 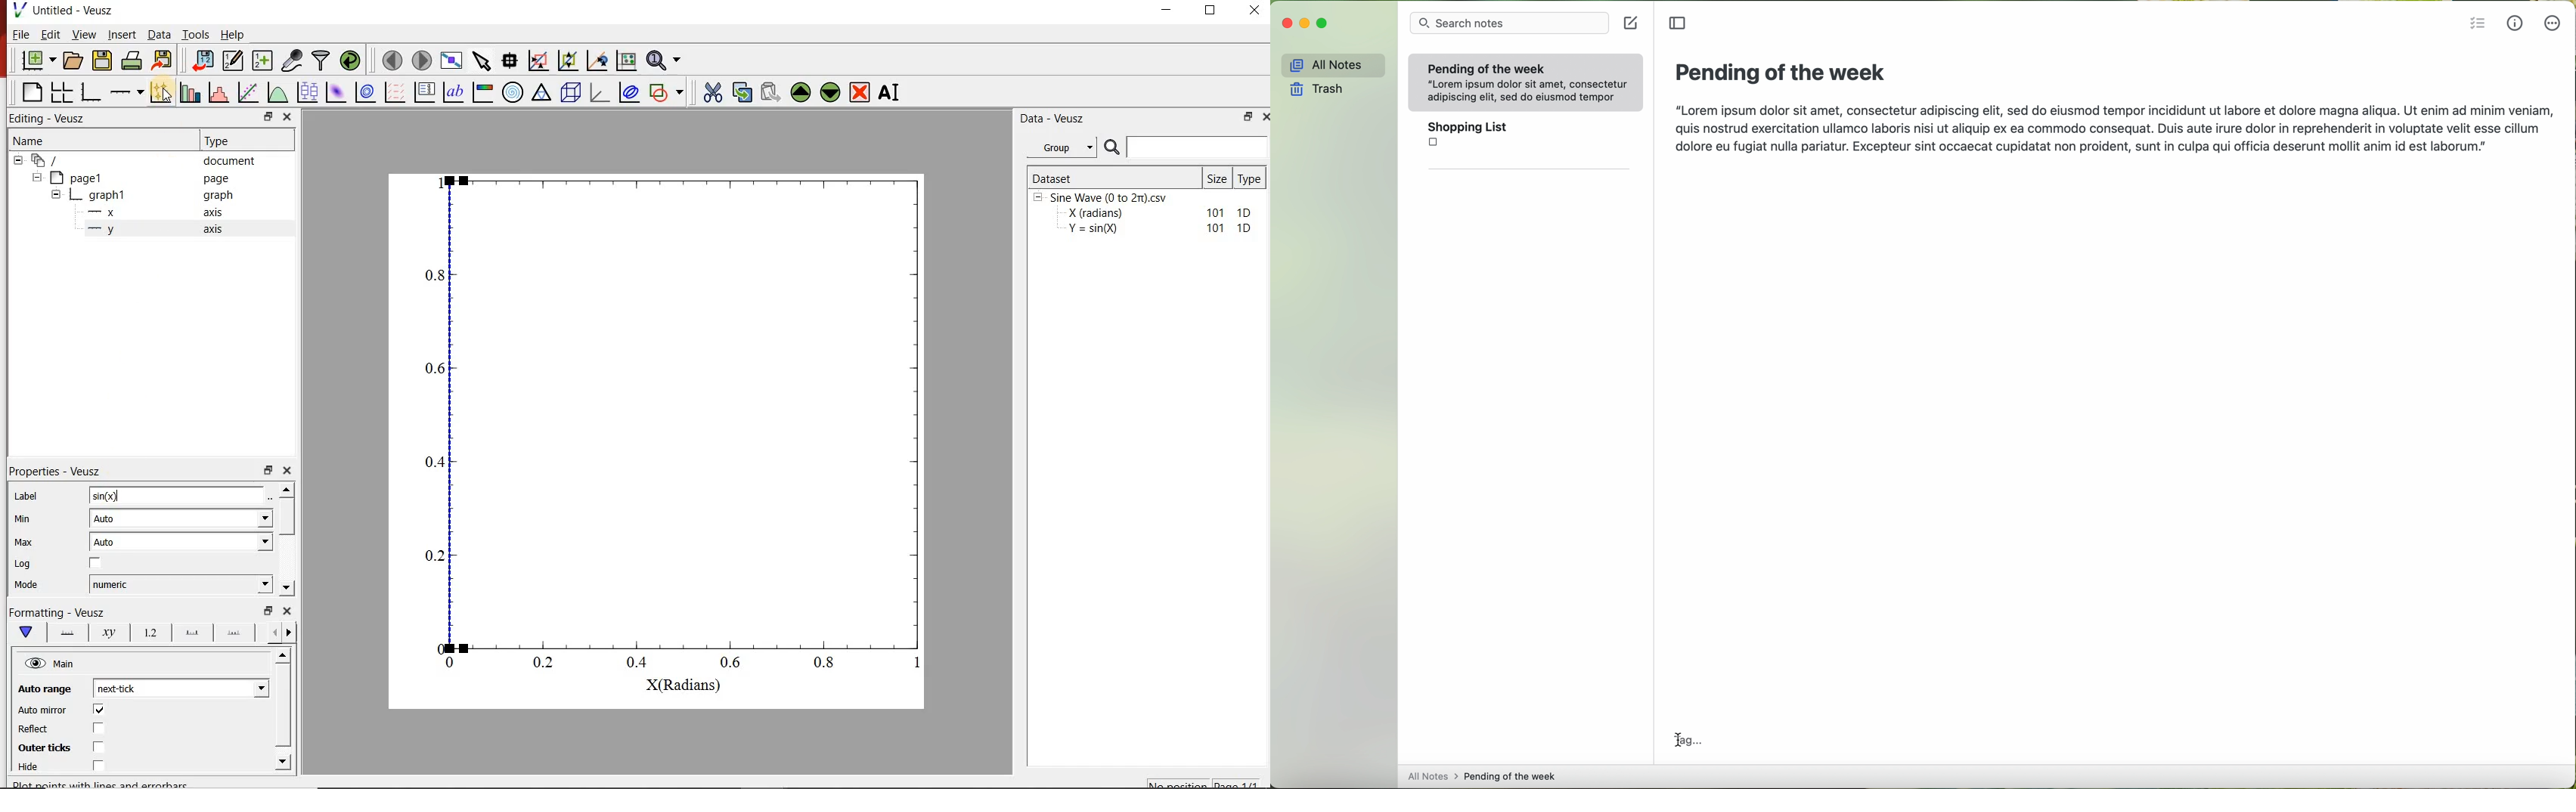 I want to click on cursor, so click(x=1676, y=738).